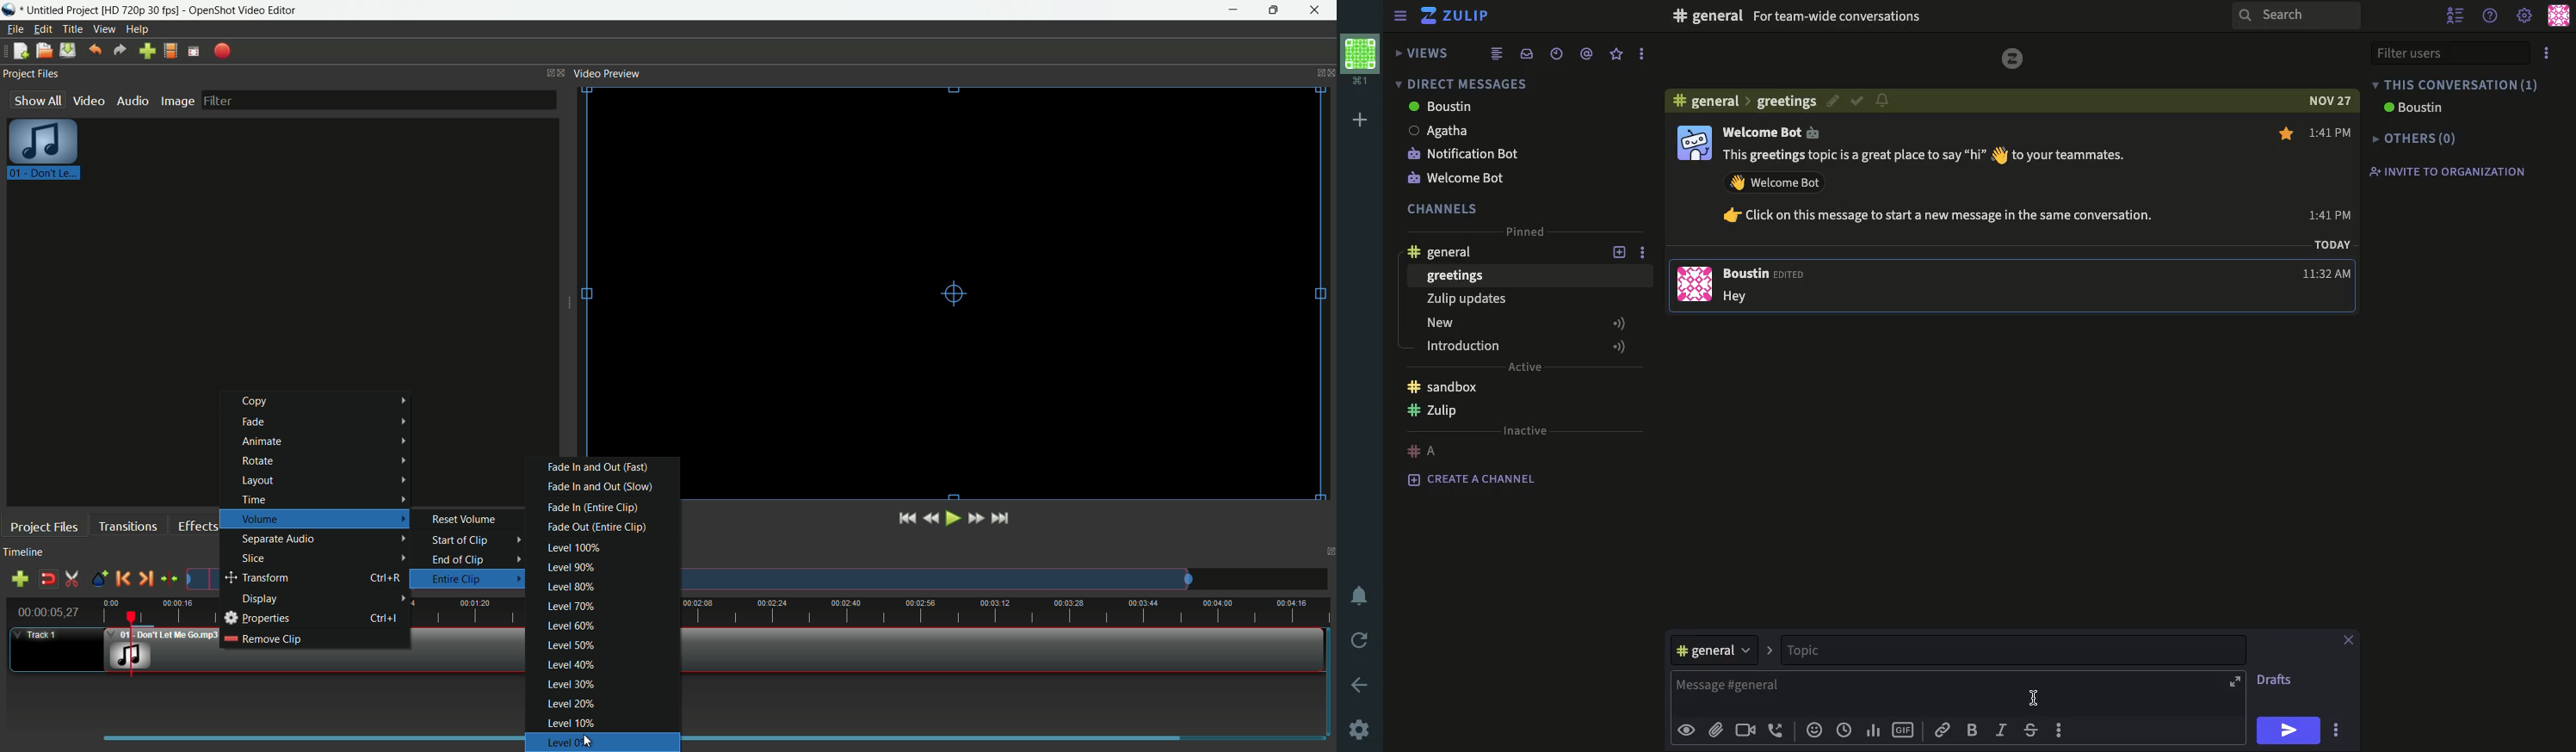  Describe the element at coordinates (2033, 696) in the screenshot. I see `cursor` at that location.